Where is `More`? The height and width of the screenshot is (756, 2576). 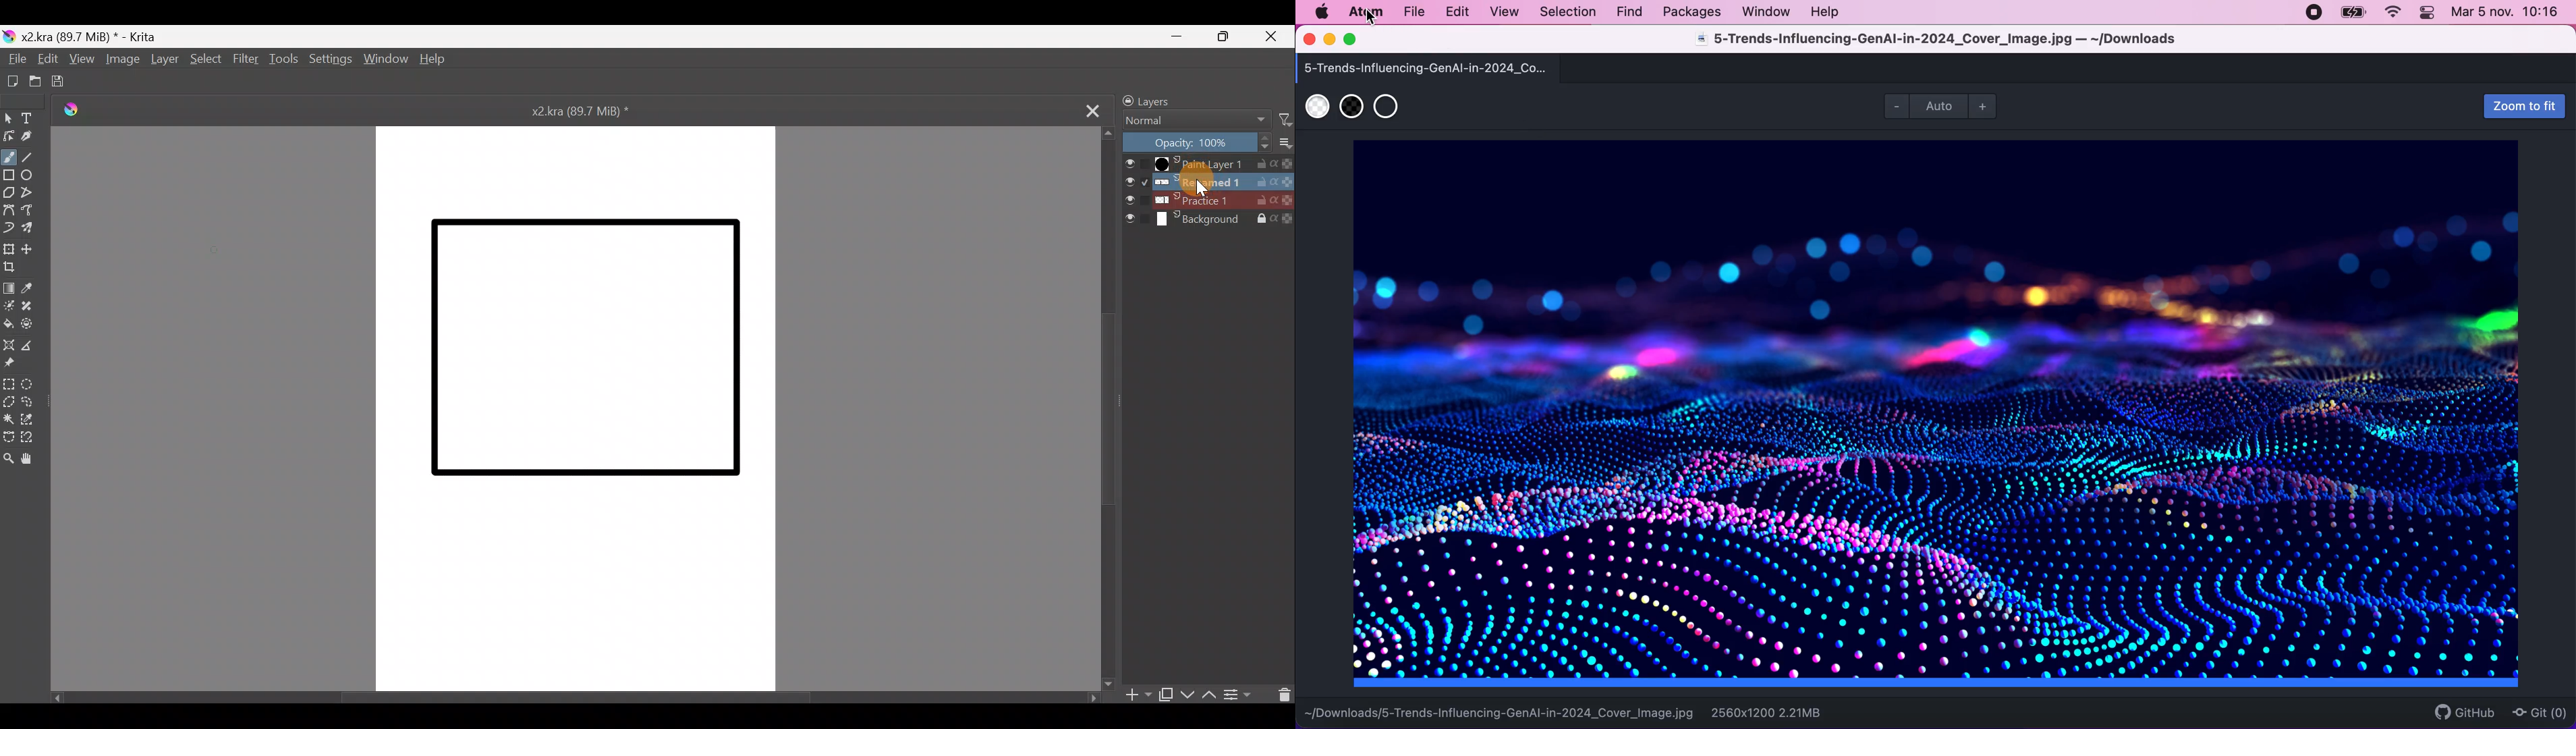 More is located at coordinates (1283, 144).